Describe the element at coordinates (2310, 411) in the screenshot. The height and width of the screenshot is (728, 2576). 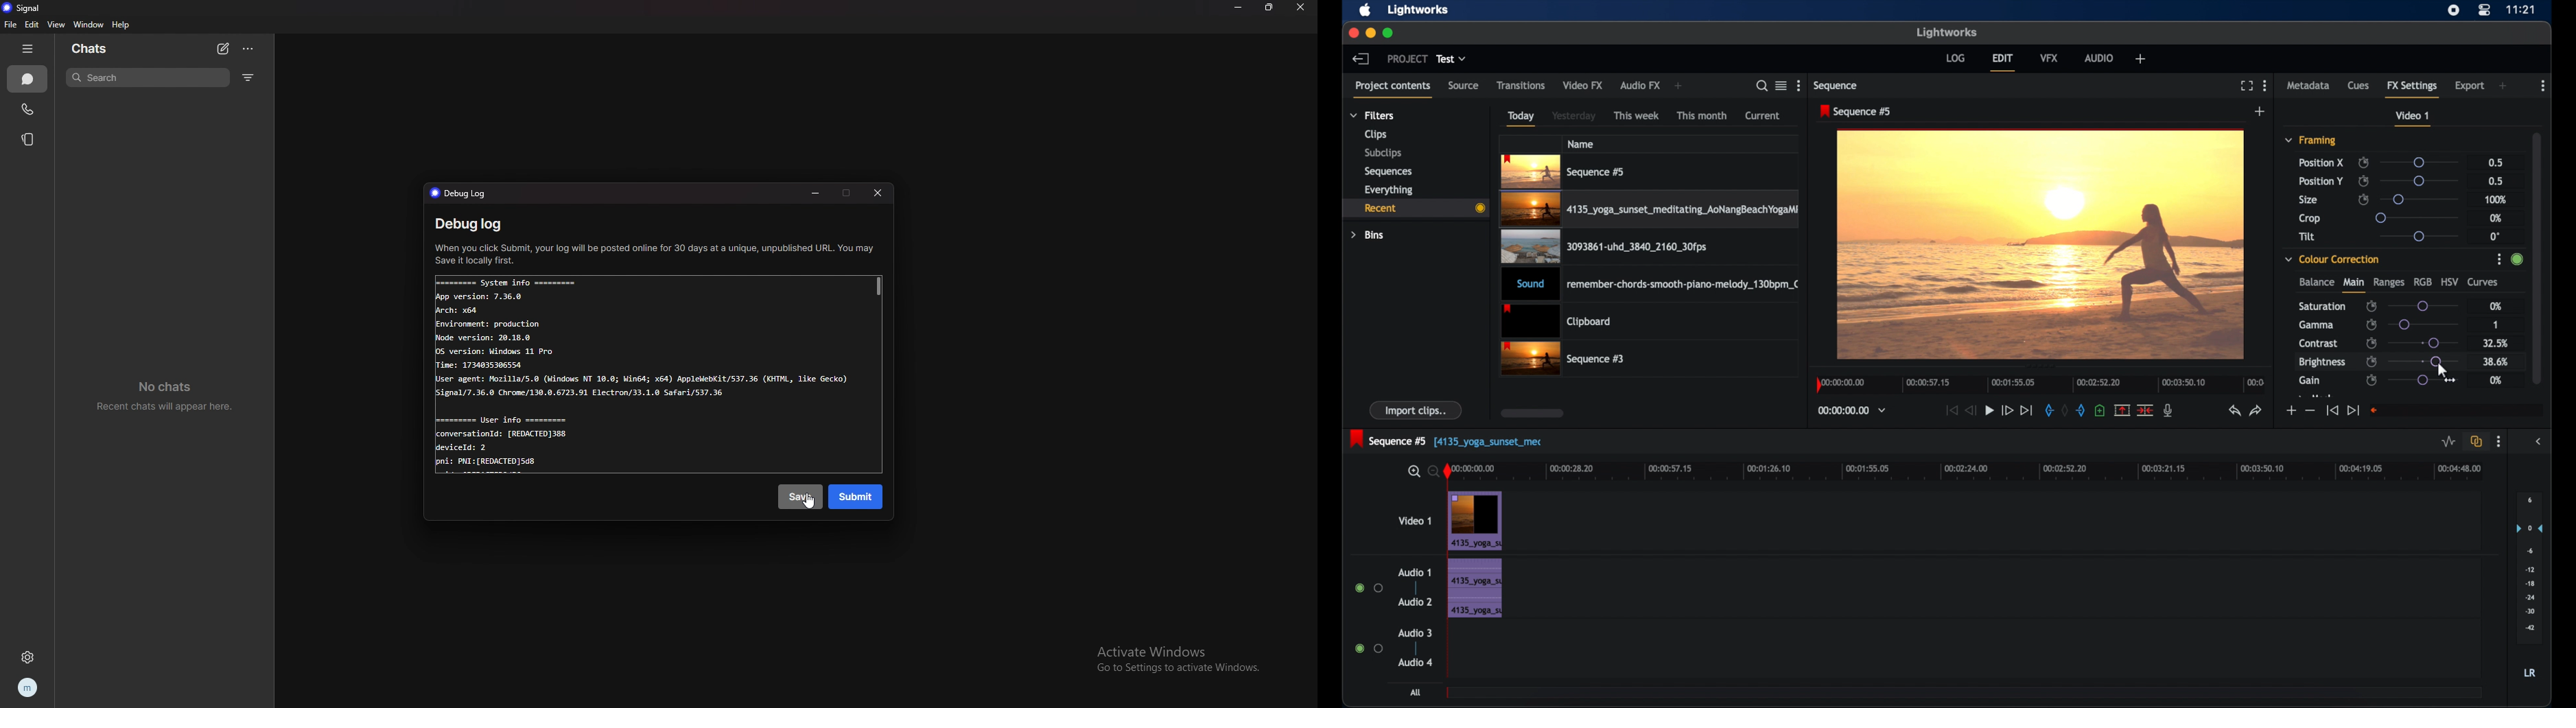
I see `decrement` at that location.